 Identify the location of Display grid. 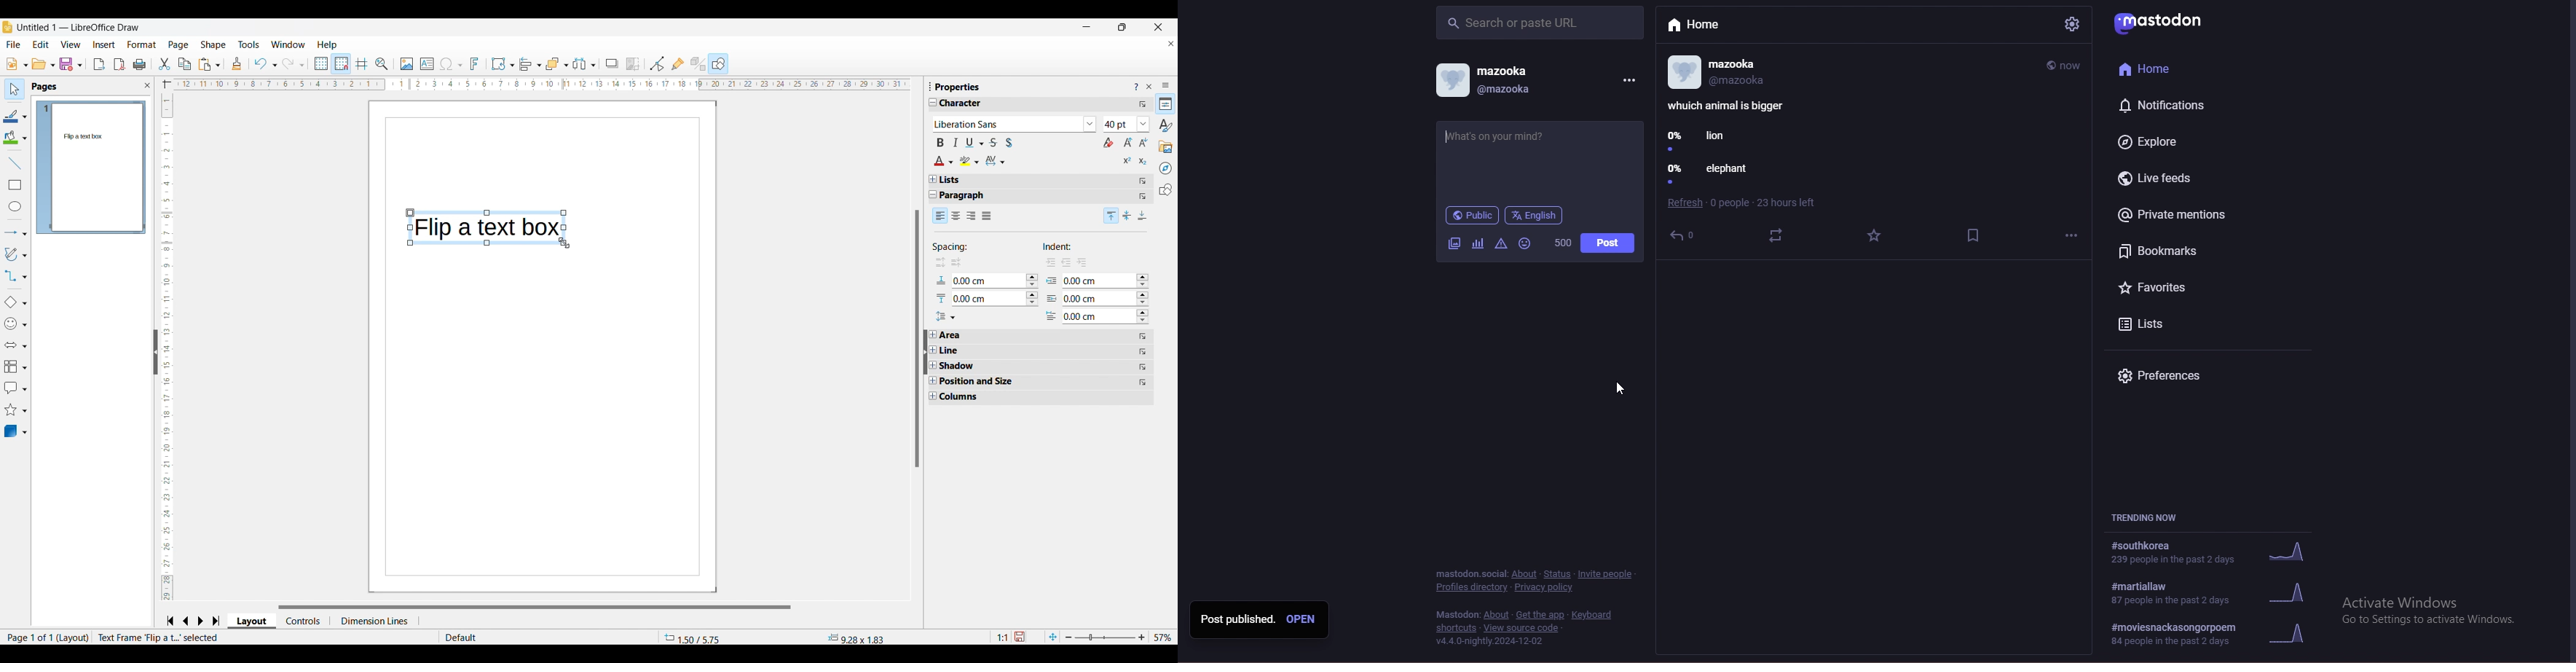
(320, 64).